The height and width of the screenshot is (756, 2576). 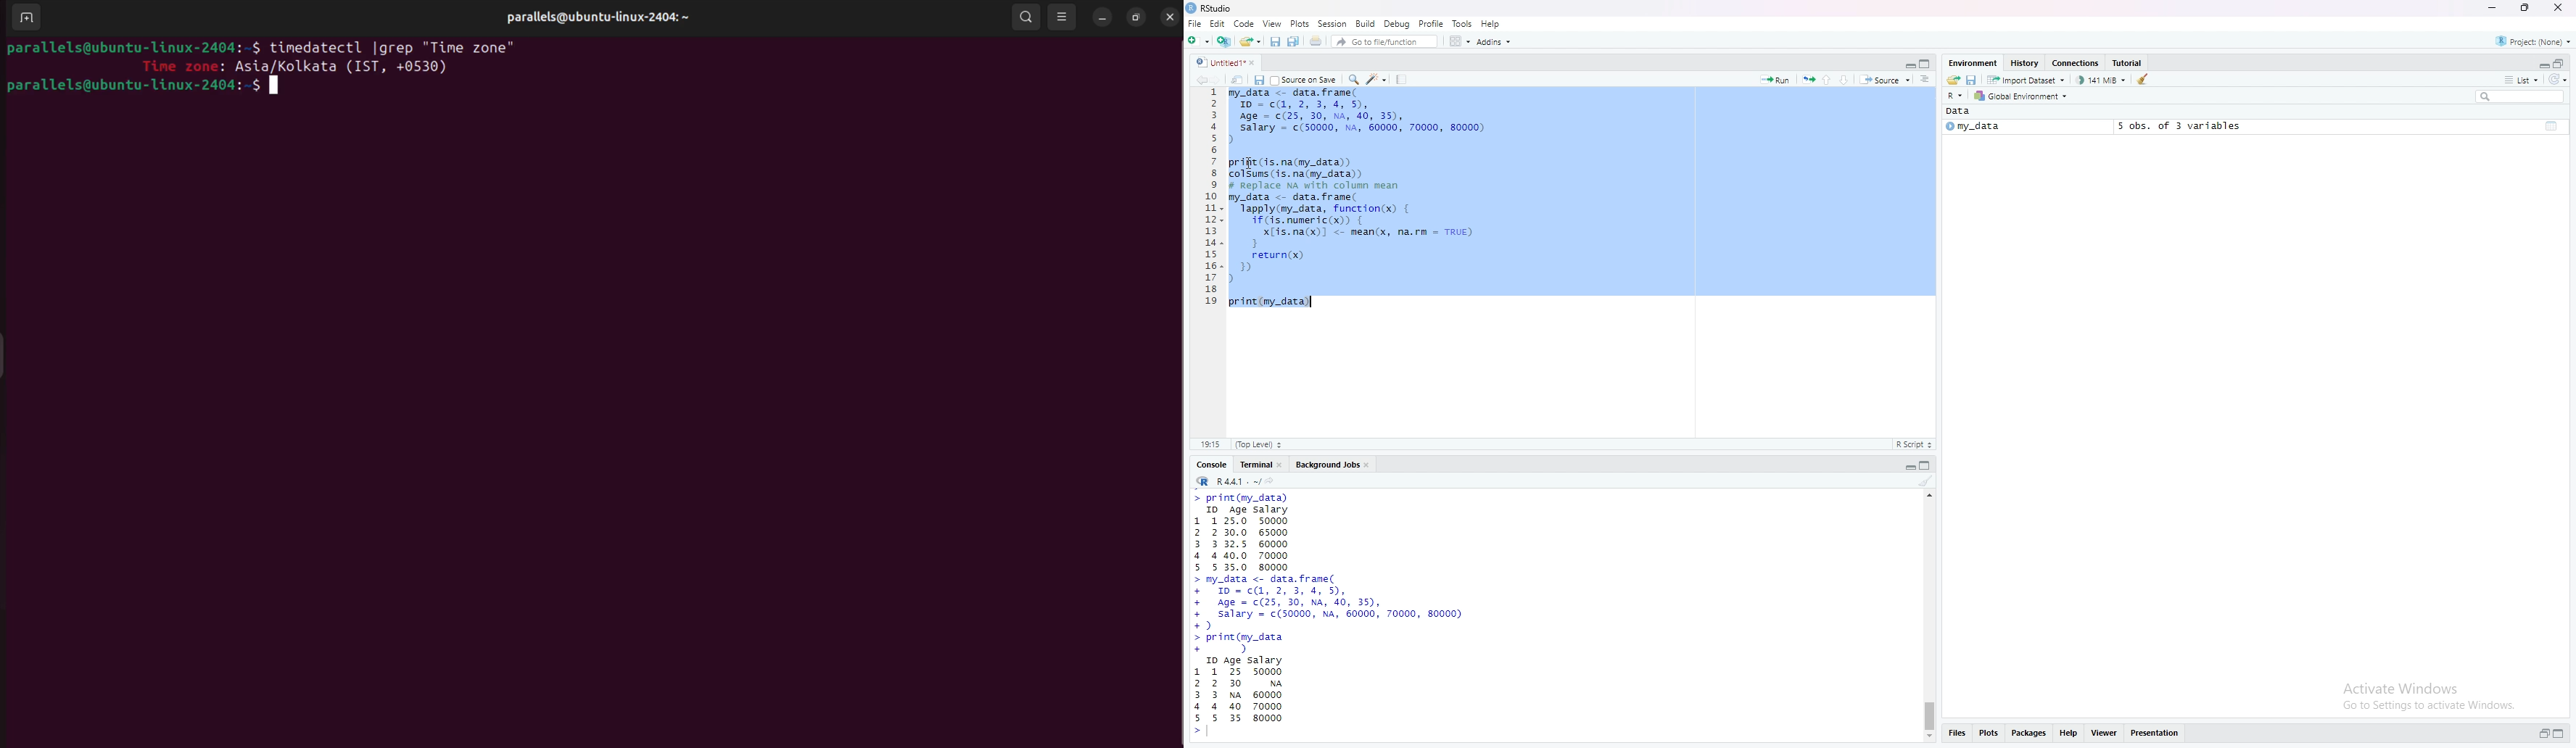 What do you see at coordinates (1196, 23) in the screenshot?
I see `File` at bounding box center [1196, 23].